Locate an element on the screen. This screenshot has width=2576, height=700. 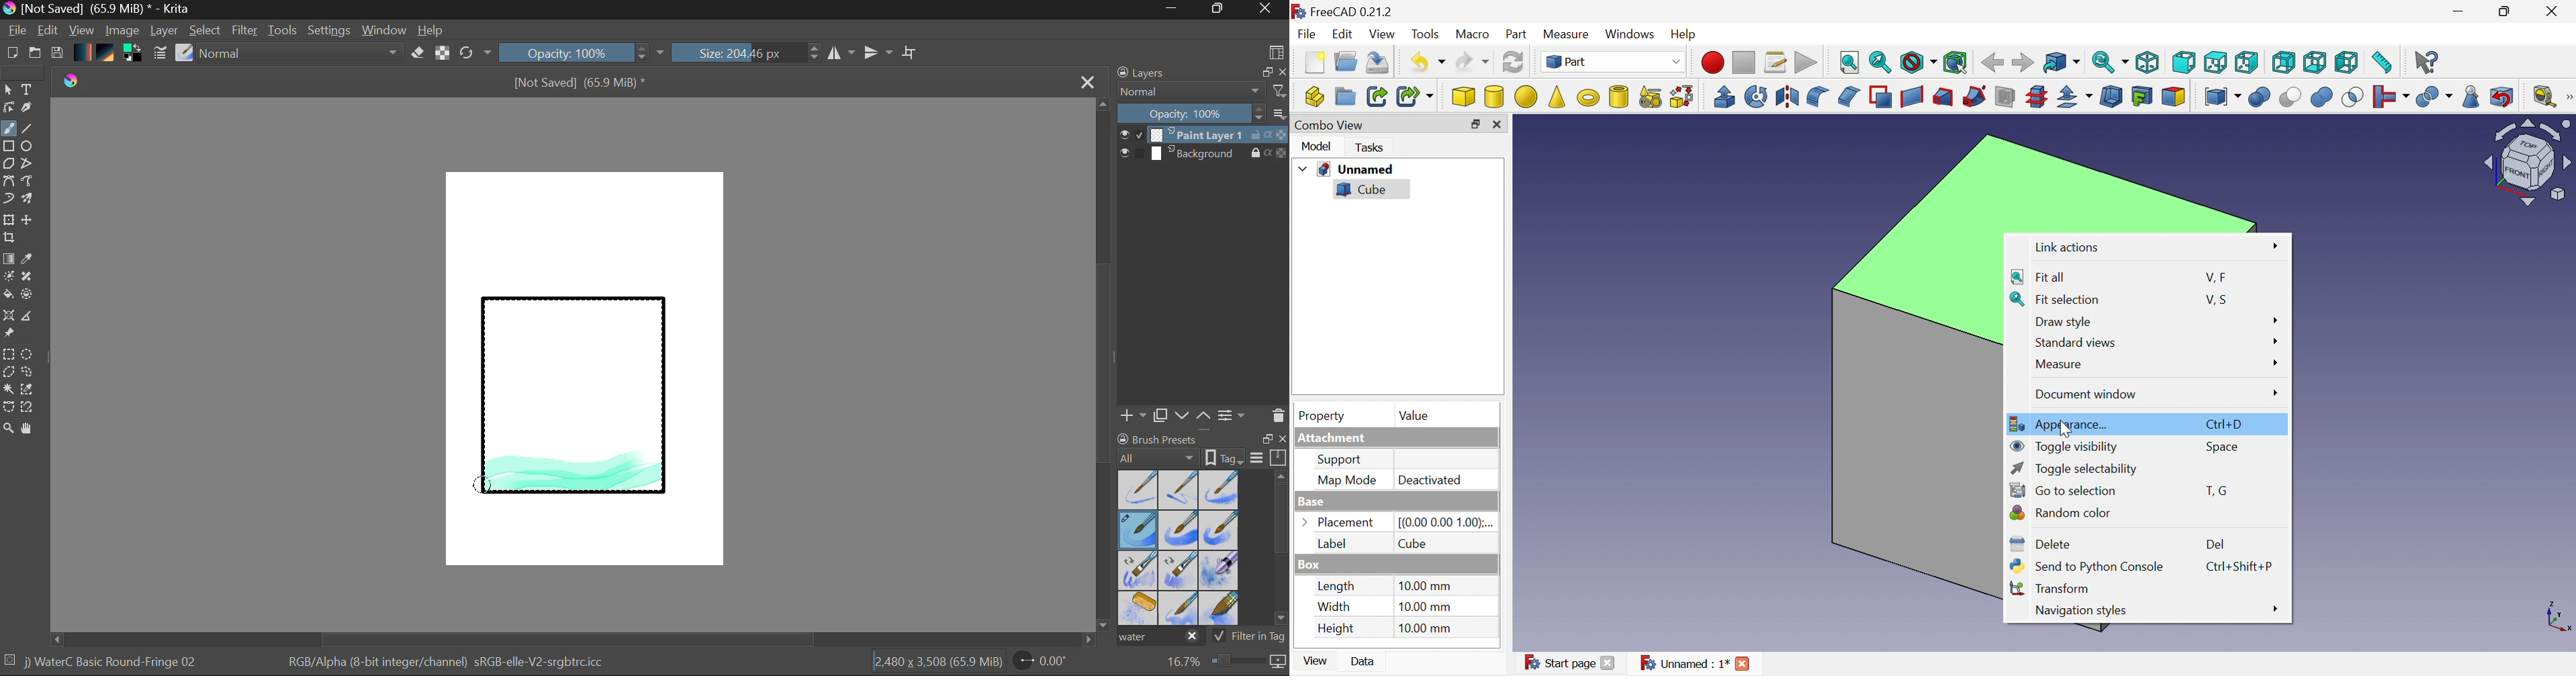
Water C - Spread is located at coordinates (1180, 608).